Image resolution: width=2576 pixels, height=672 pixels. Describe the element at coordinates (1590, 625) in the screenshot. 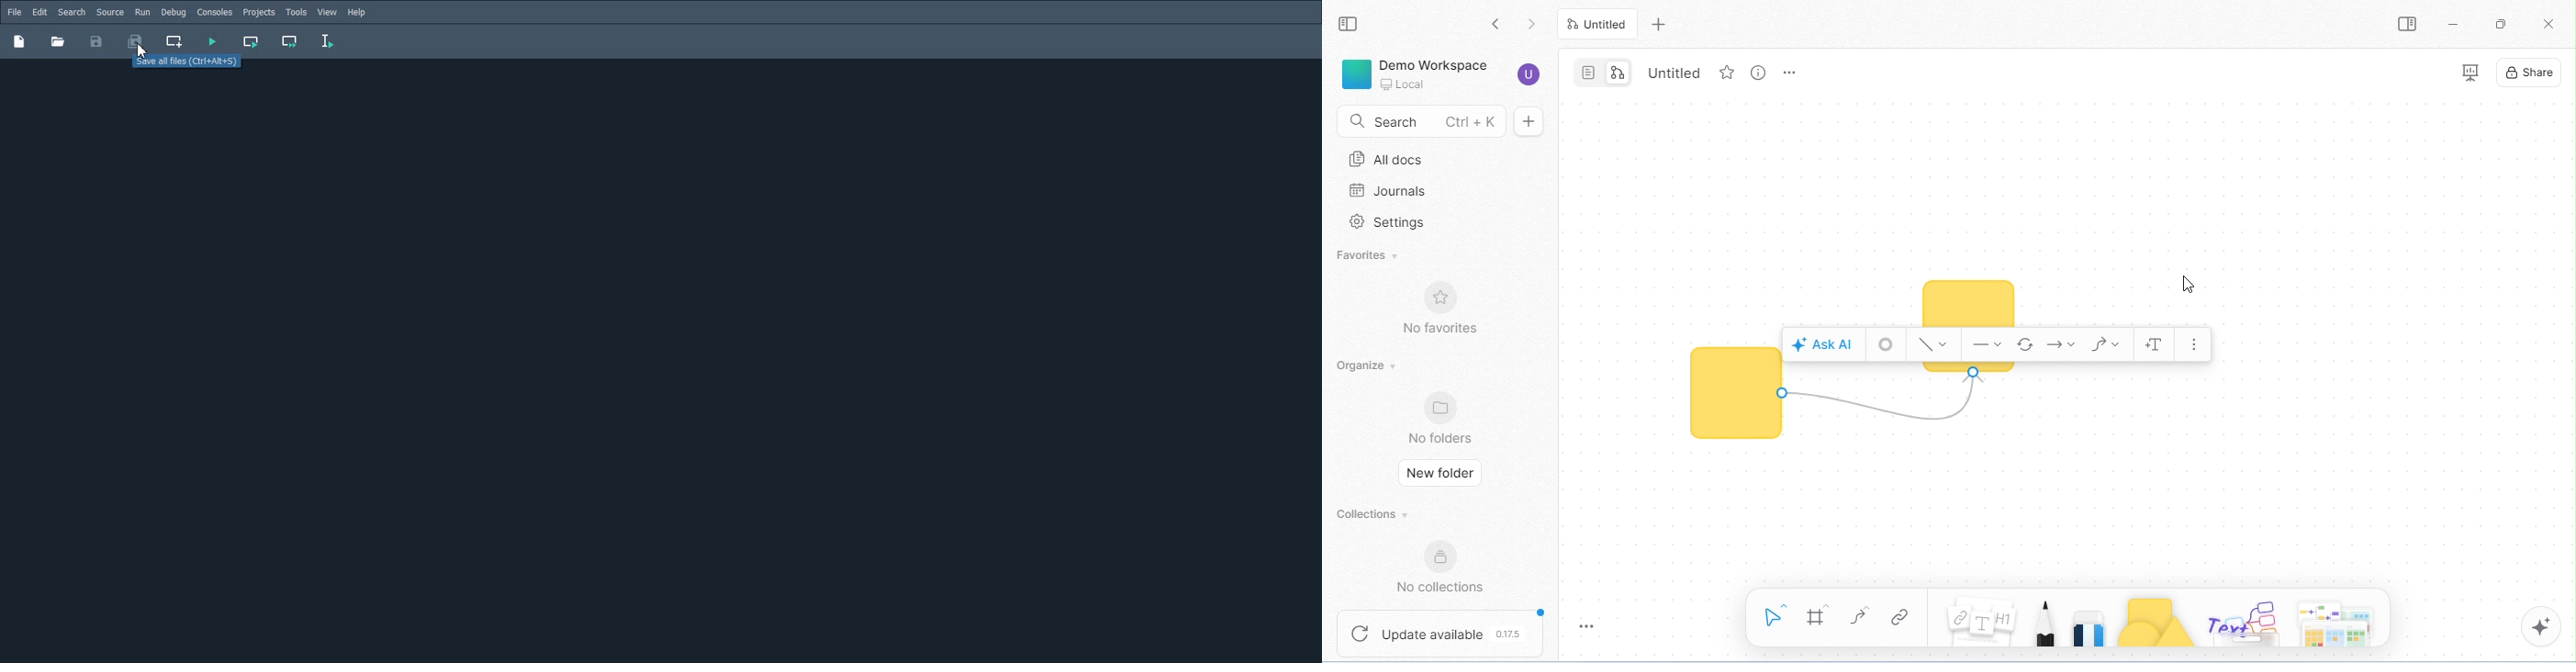

I see `toggle zoom` at that location.